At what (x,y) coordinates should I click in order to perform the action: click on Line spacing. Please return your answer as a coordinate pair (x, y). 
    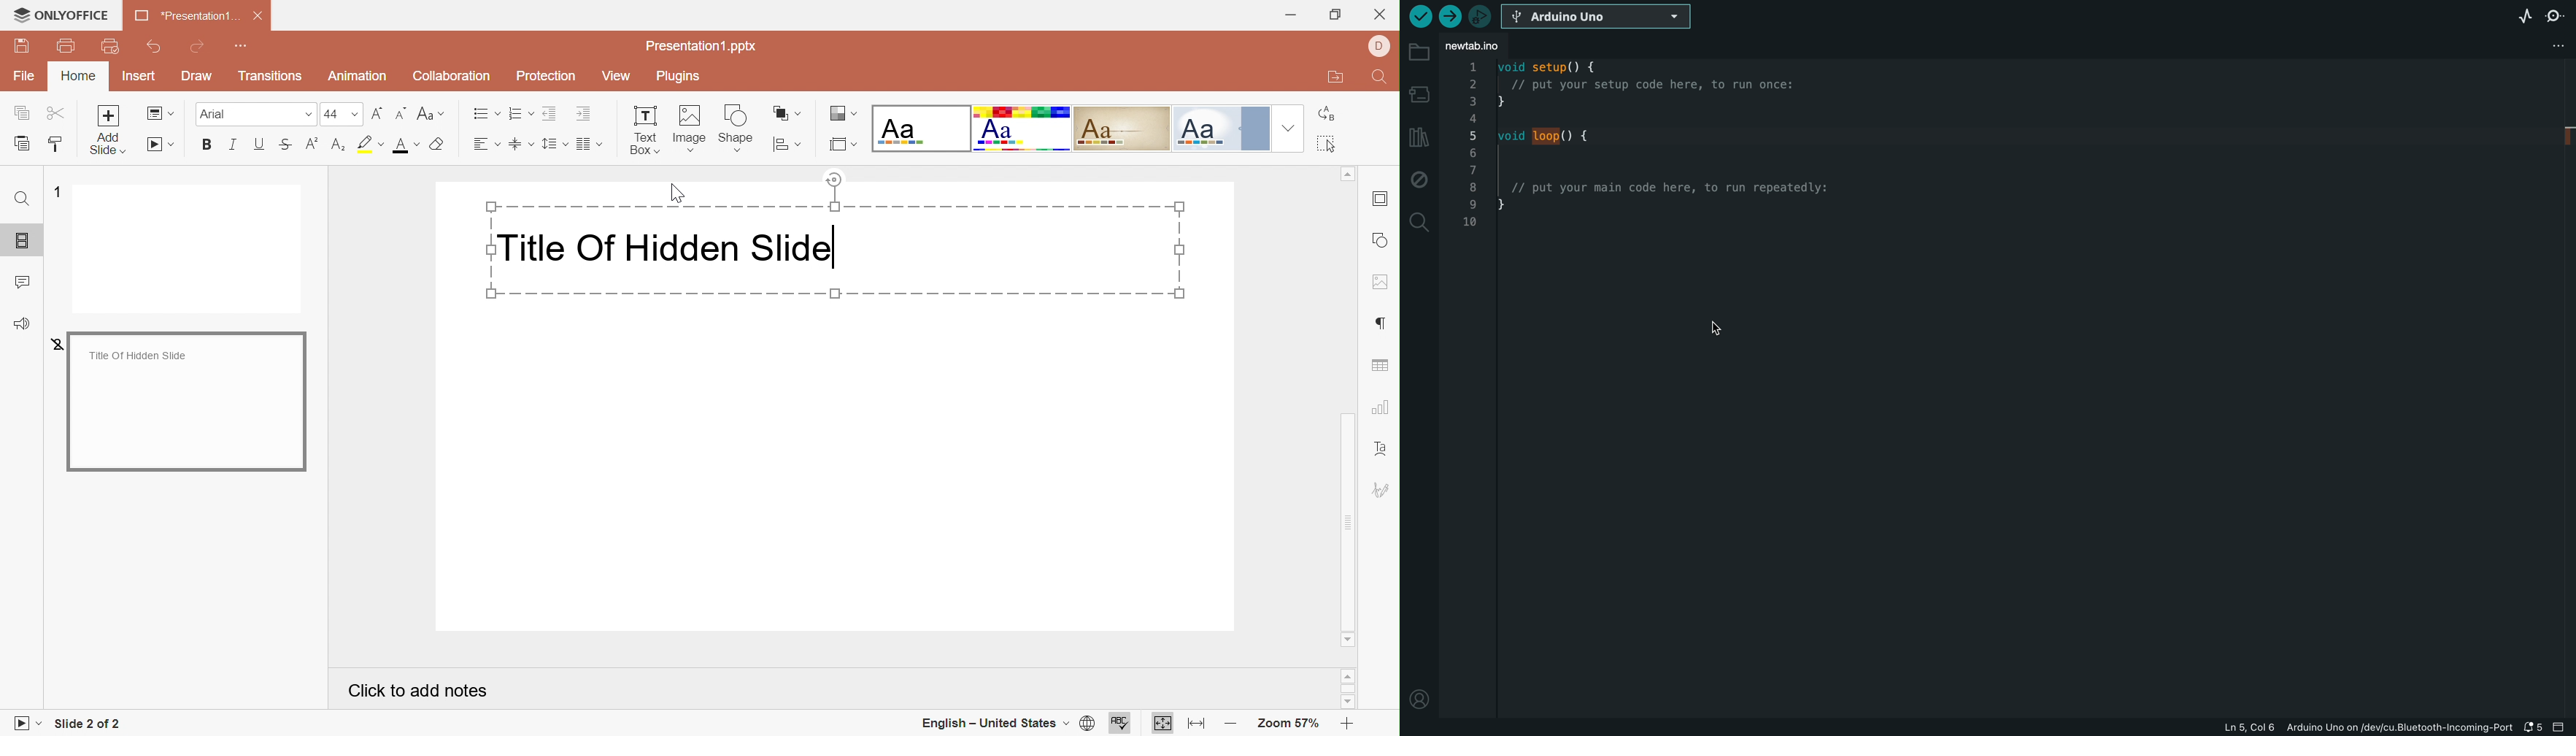
    Looking at the image, I should click on (555, 145).